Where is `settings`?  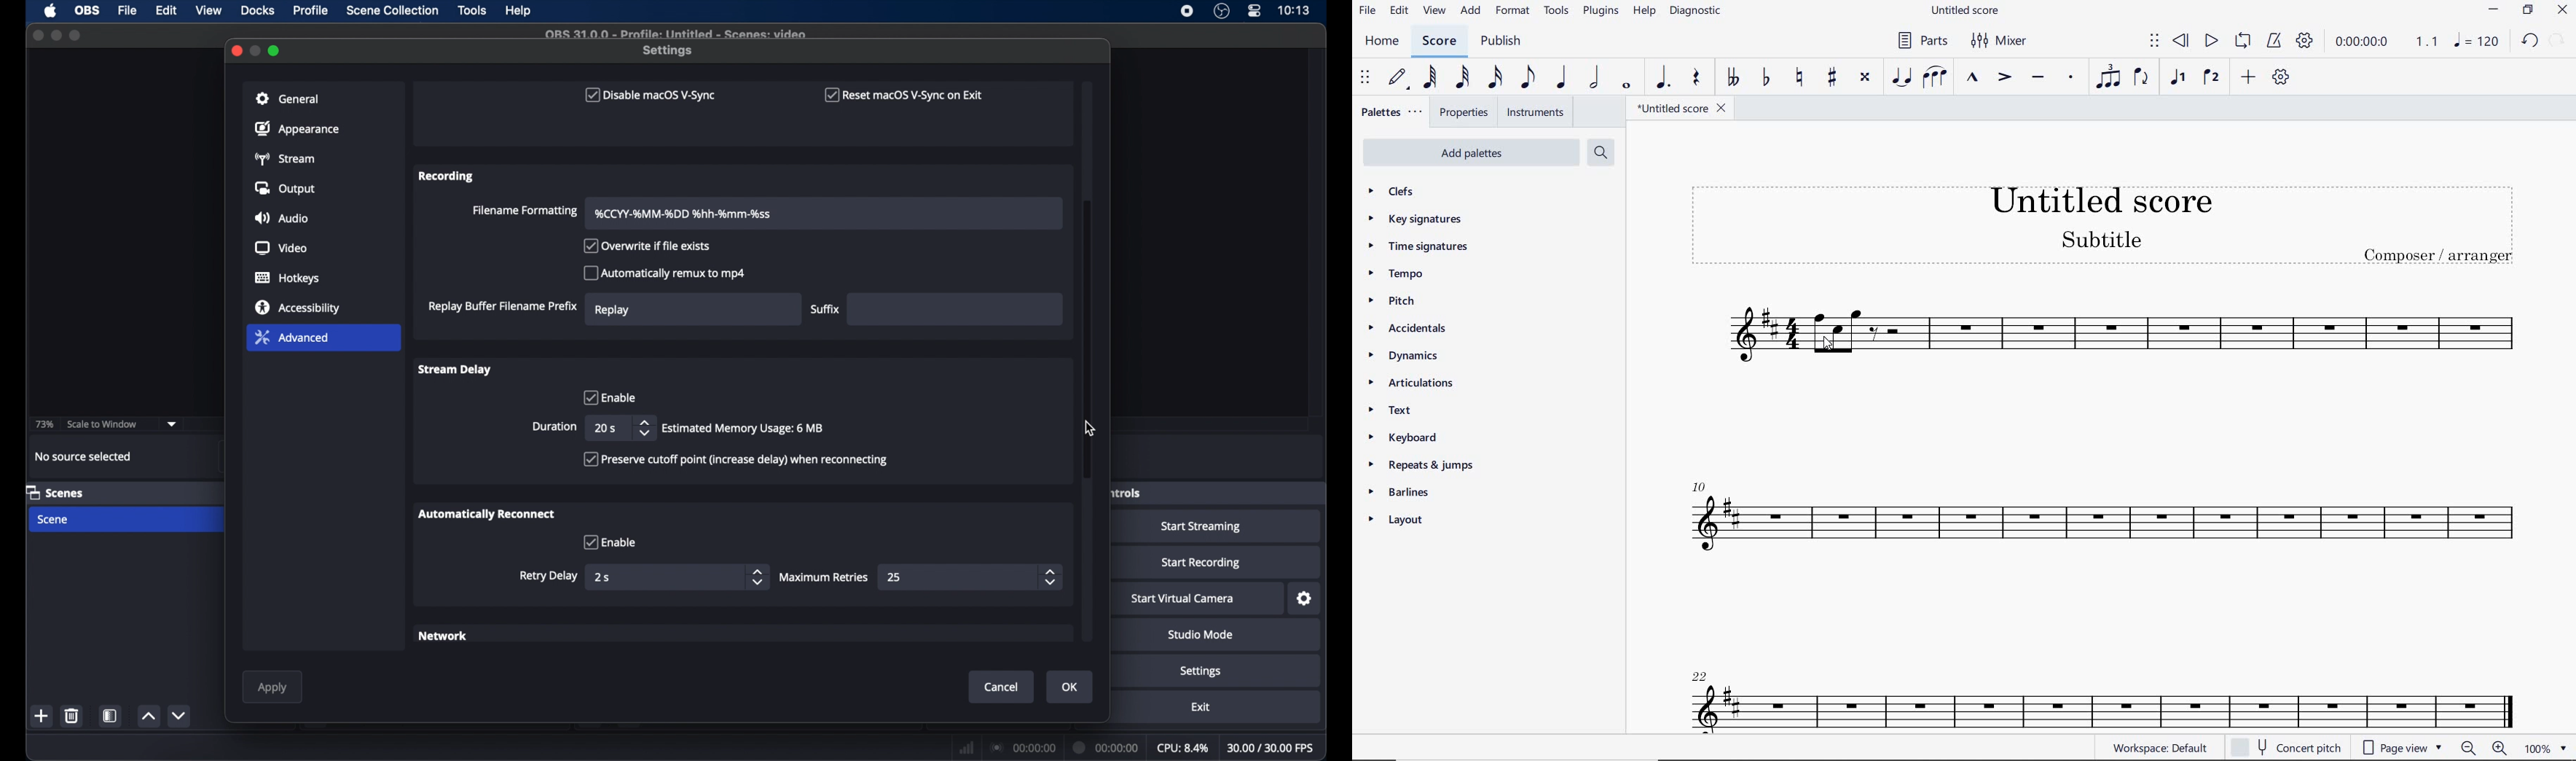
settings is located at coordinates (1306, 599).